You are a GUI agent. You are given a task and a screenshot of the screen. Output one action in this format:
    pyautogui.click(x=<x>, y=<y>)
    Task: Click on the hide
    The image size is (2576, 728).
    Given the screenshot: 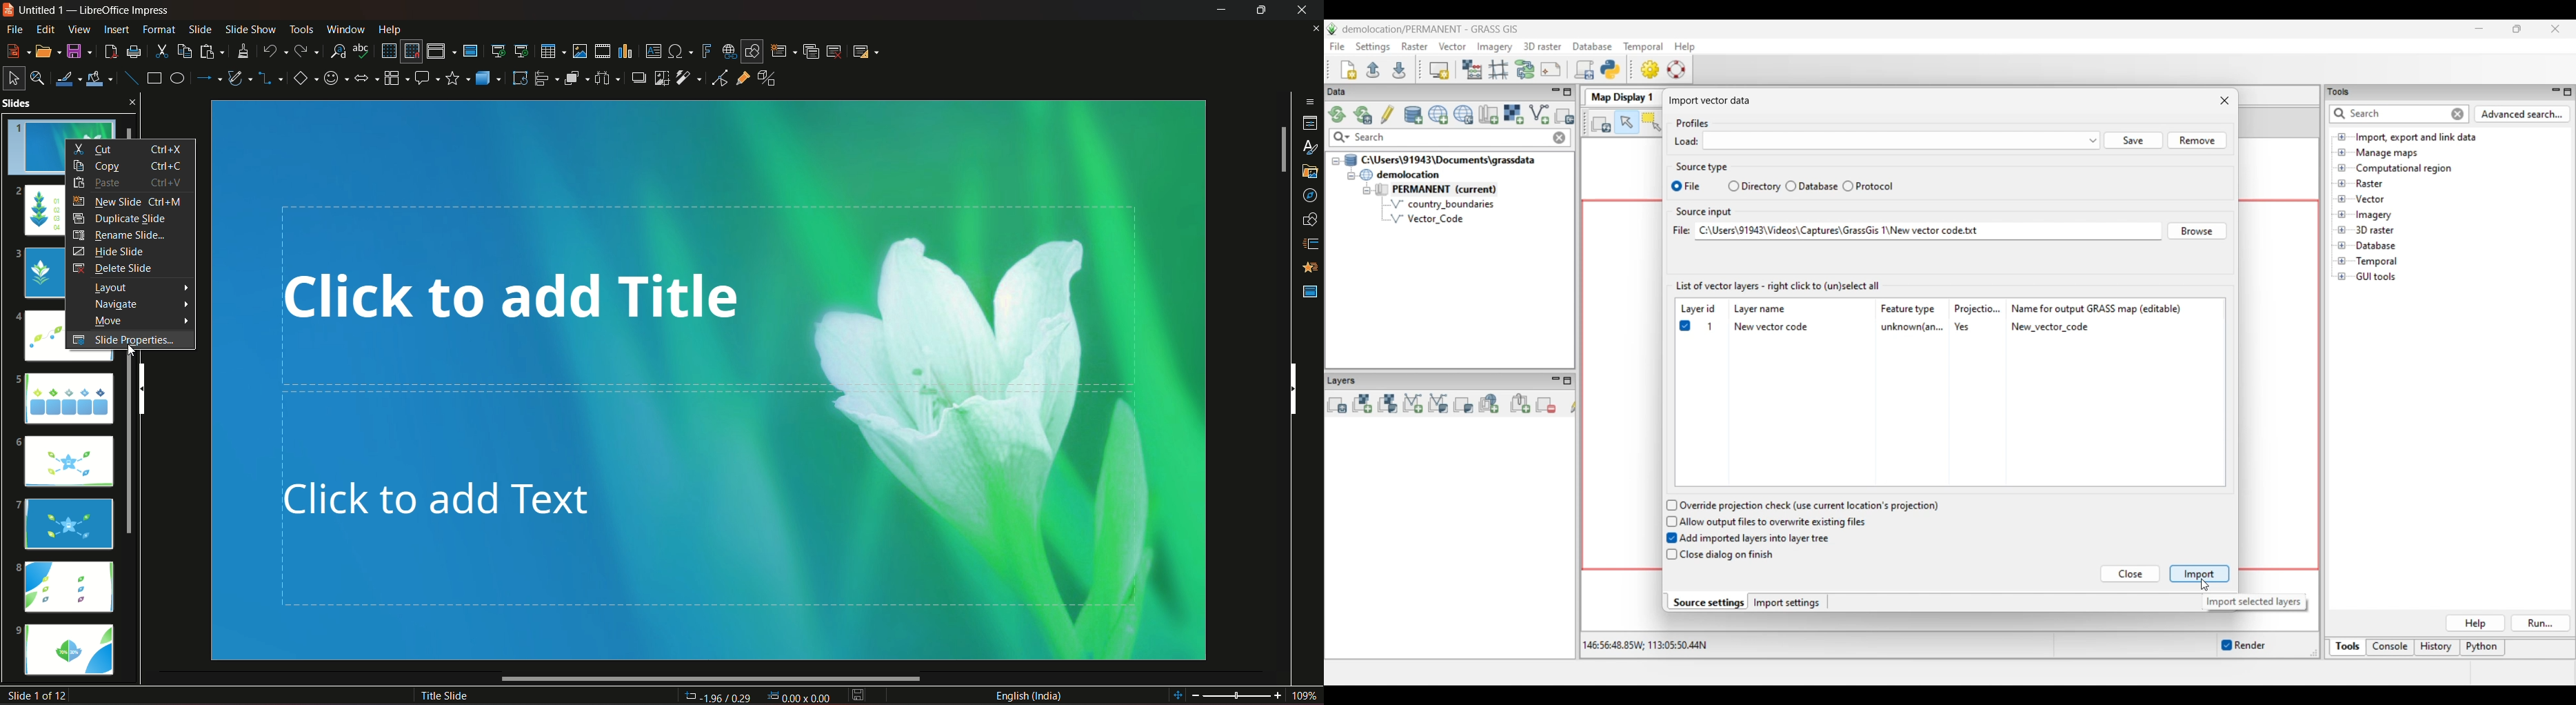 What is the action you would take?
    pyautogui.click(x=1258, y=10)
    